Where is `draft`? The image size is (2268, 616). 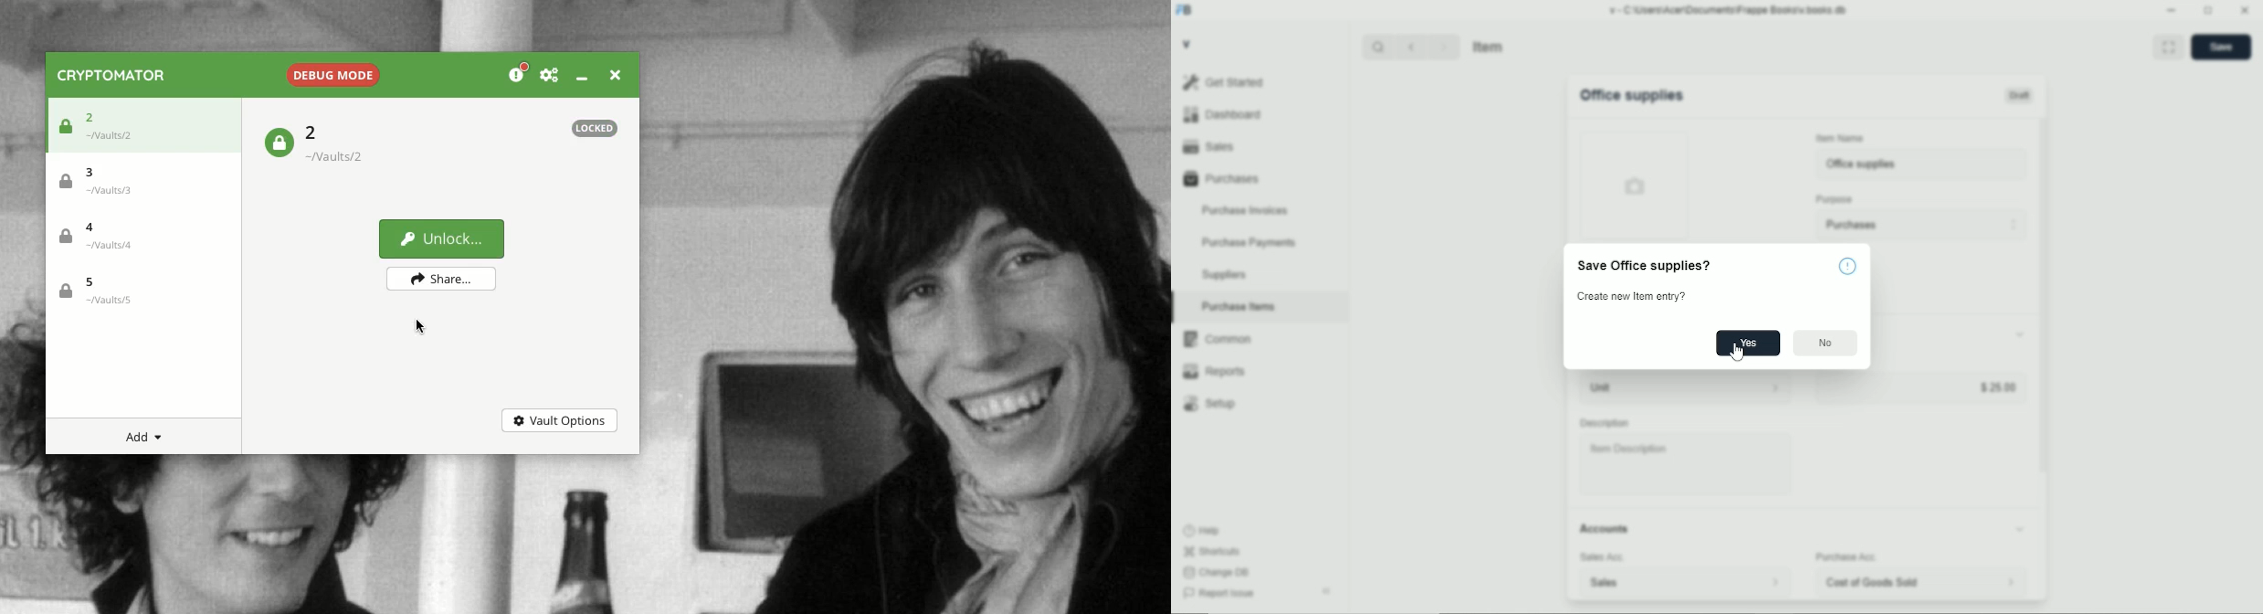 draft is located at coordinates (2020, 95).